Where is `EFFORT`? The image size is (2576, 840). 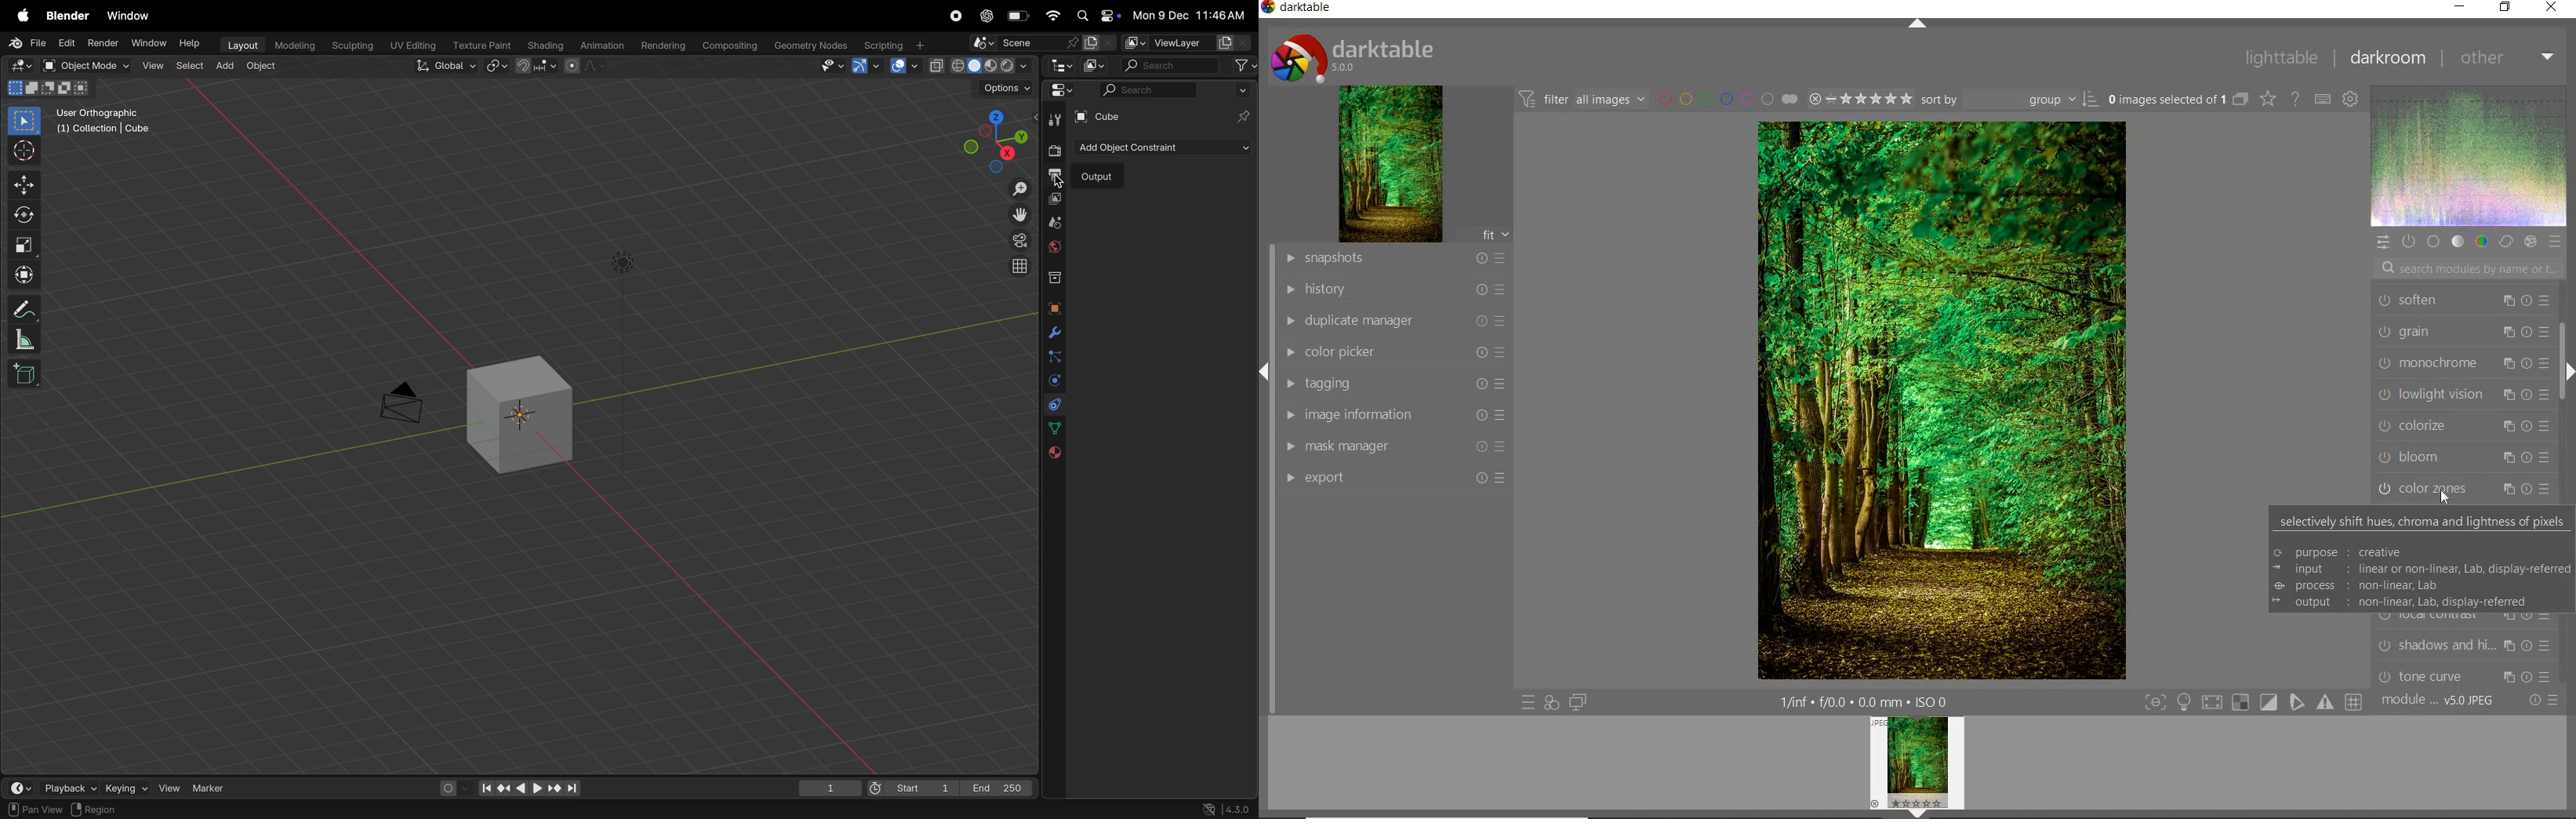 EFFORT is located at coordinates (1397, 479).